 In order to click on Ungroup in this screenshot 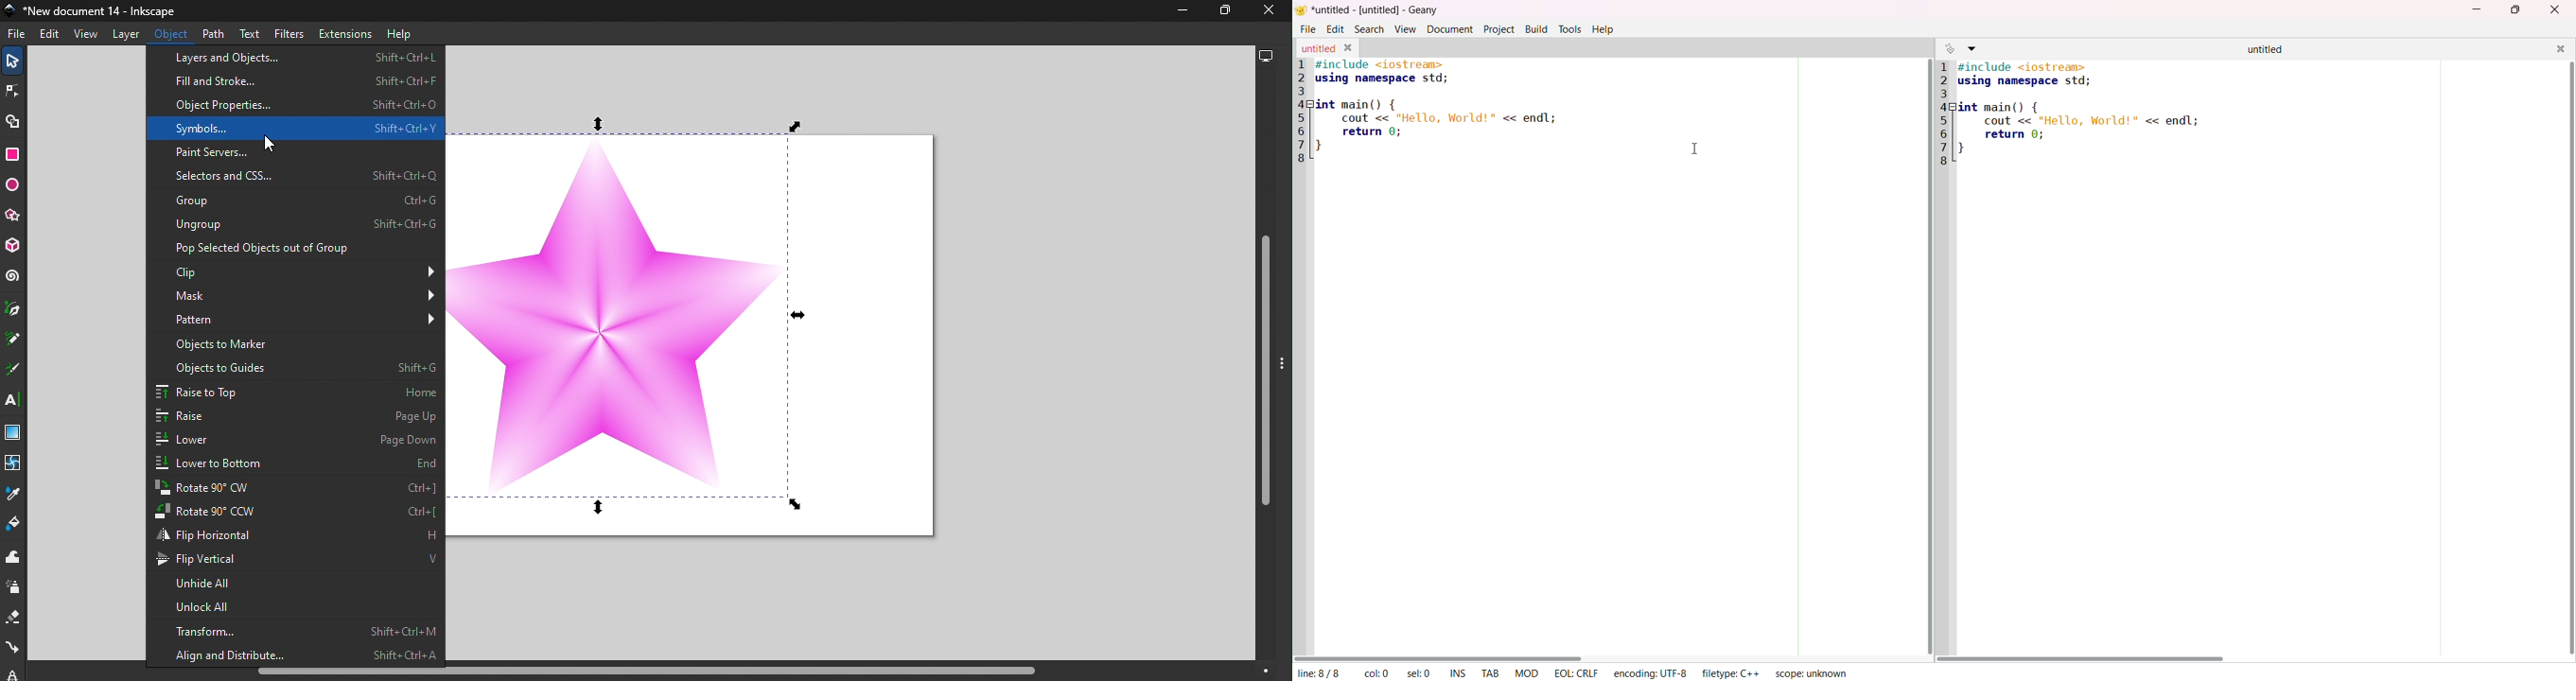, I will do `click(296, 224)`.